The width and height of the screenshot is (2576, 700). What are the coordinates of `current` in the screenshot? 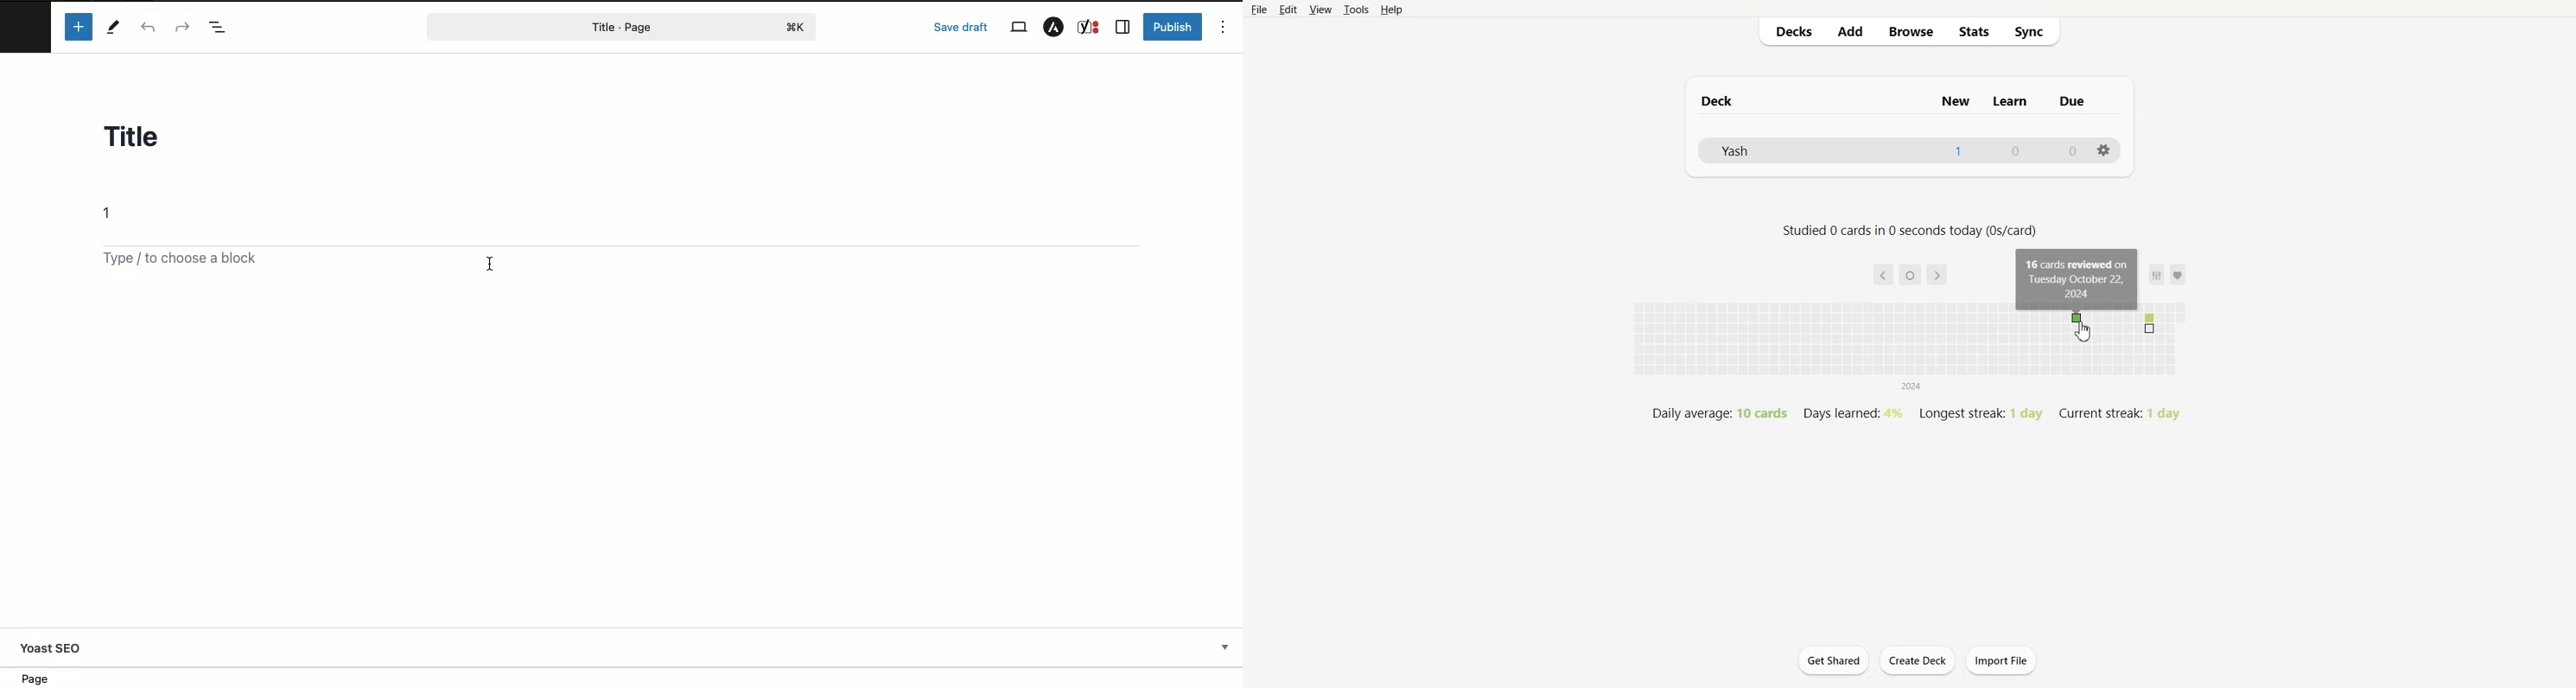 It's located at (1911, 275).